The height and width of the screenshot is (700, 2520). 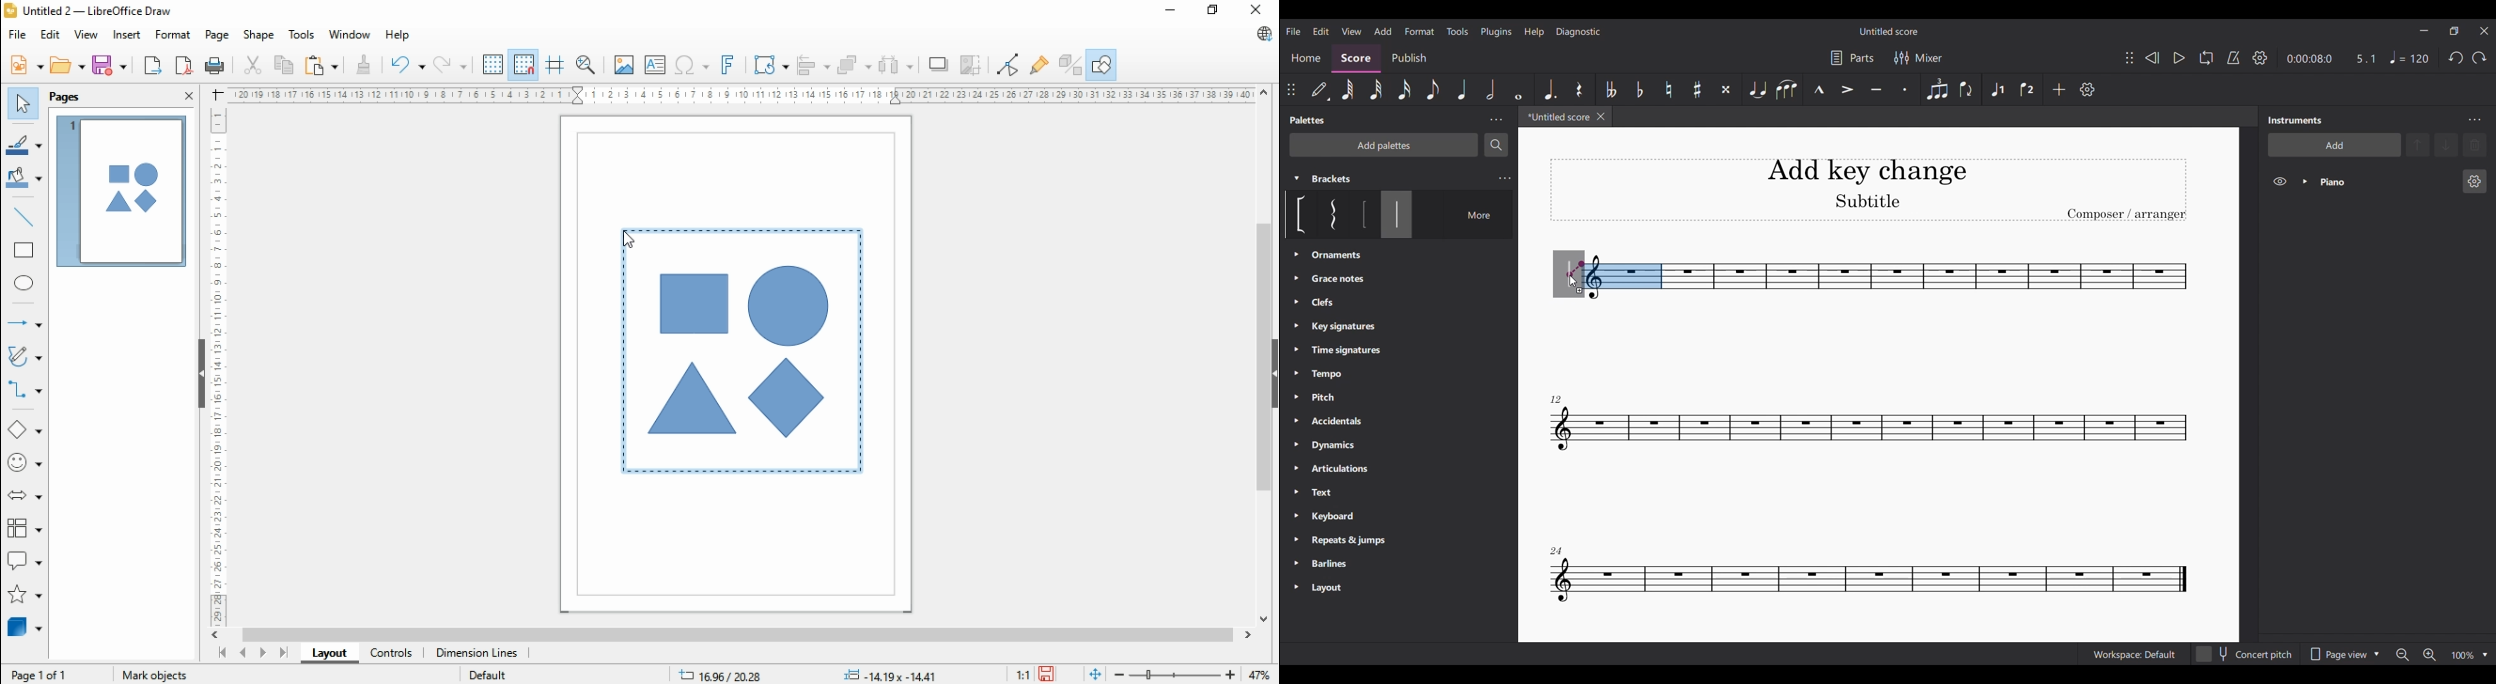 I want to click on Other palette options, so click(x=1345, y=422).